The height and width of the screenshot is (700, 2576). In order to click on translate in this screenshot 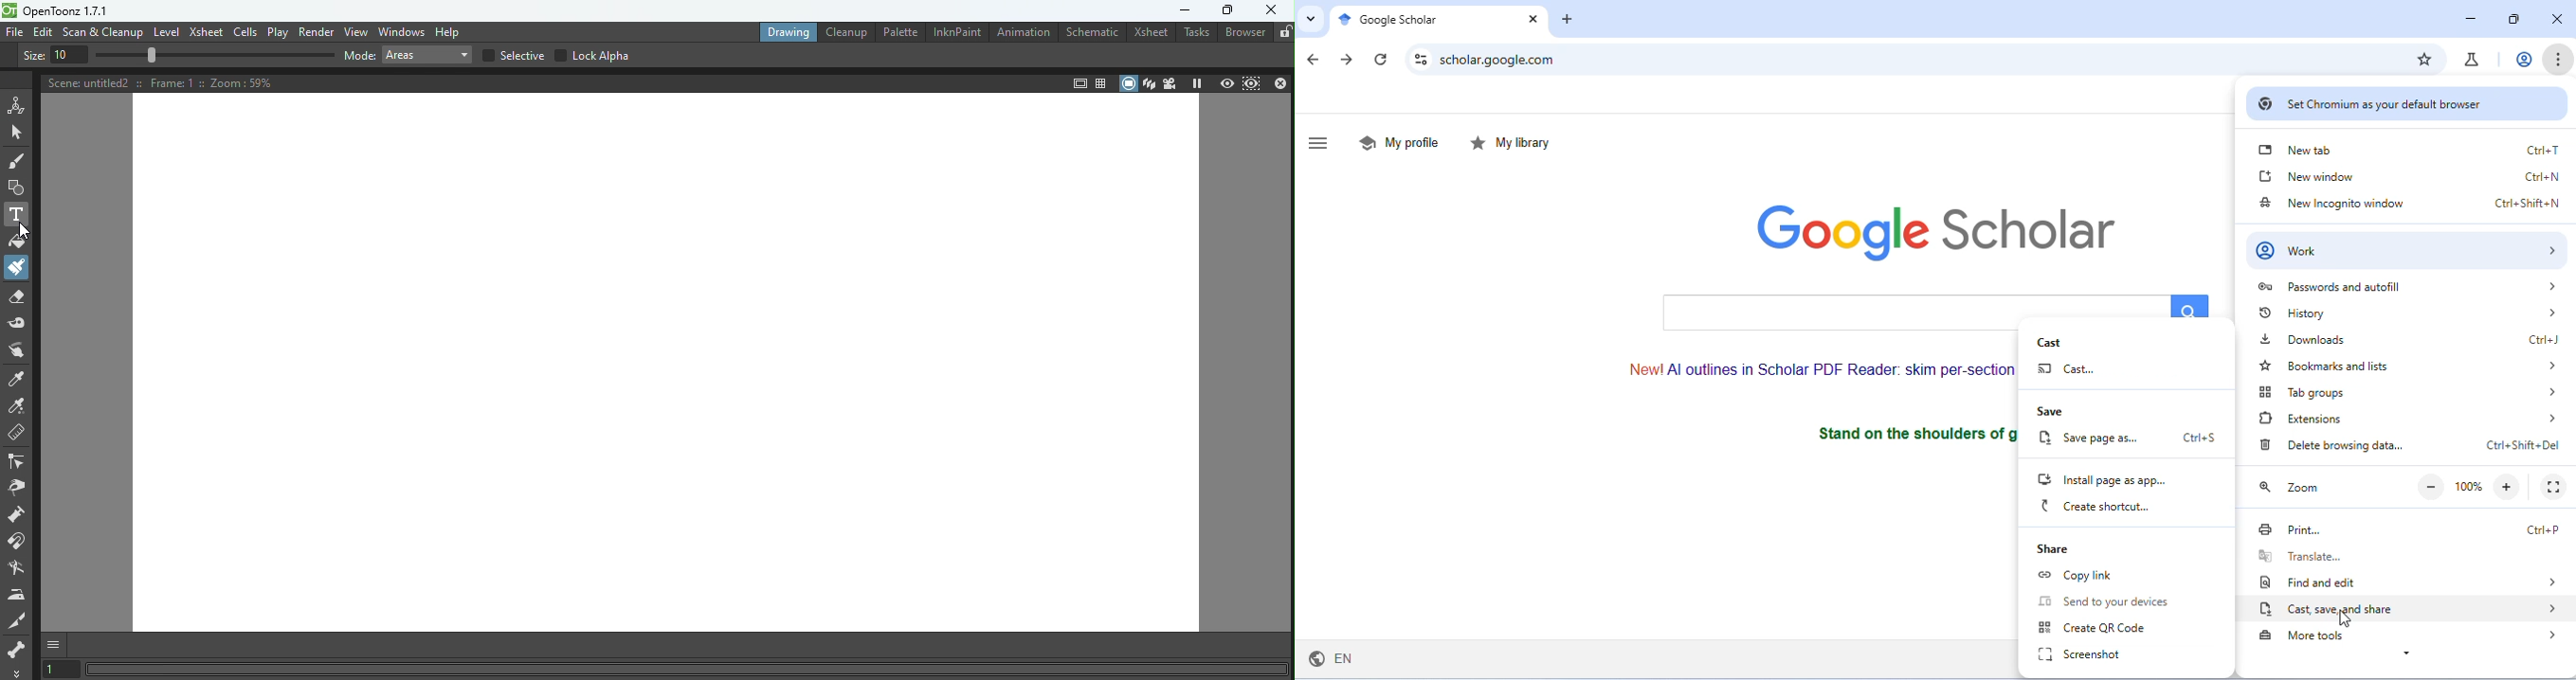, I will do `click(2408, 556)`.